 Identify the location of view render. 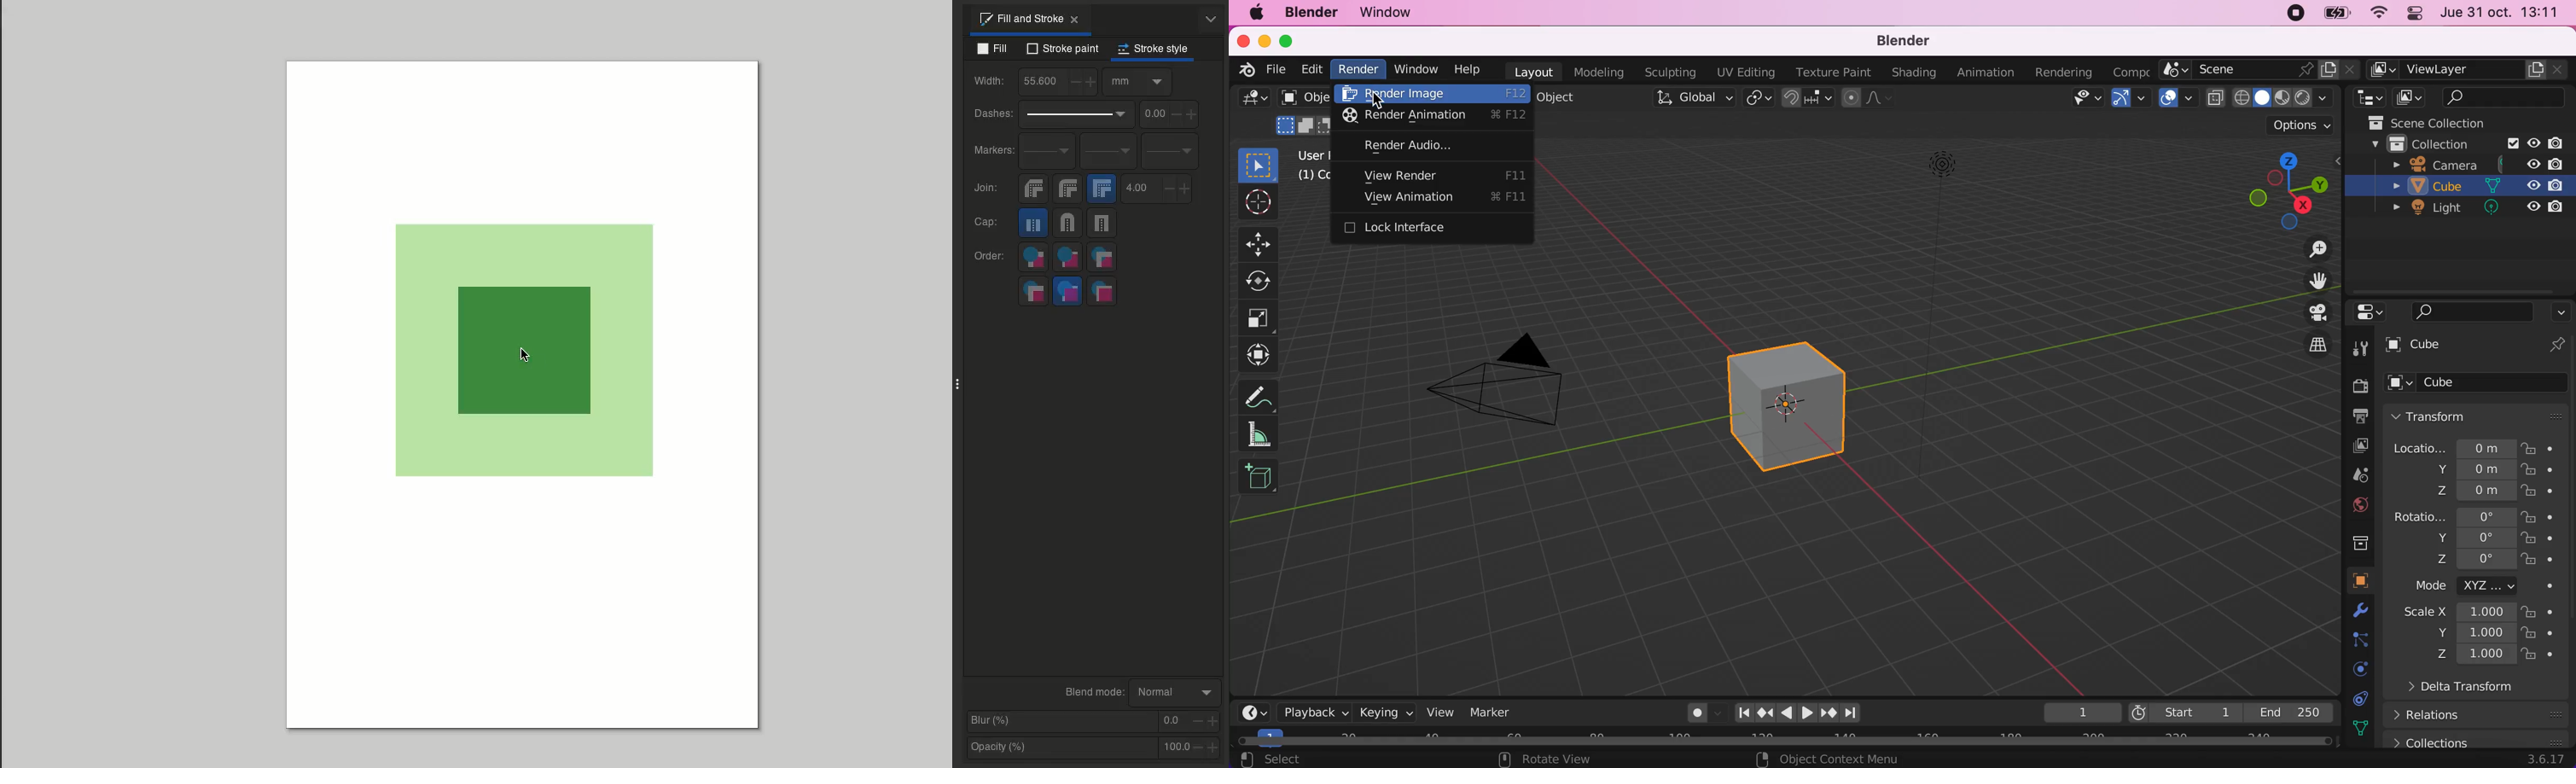
(1434, 176).